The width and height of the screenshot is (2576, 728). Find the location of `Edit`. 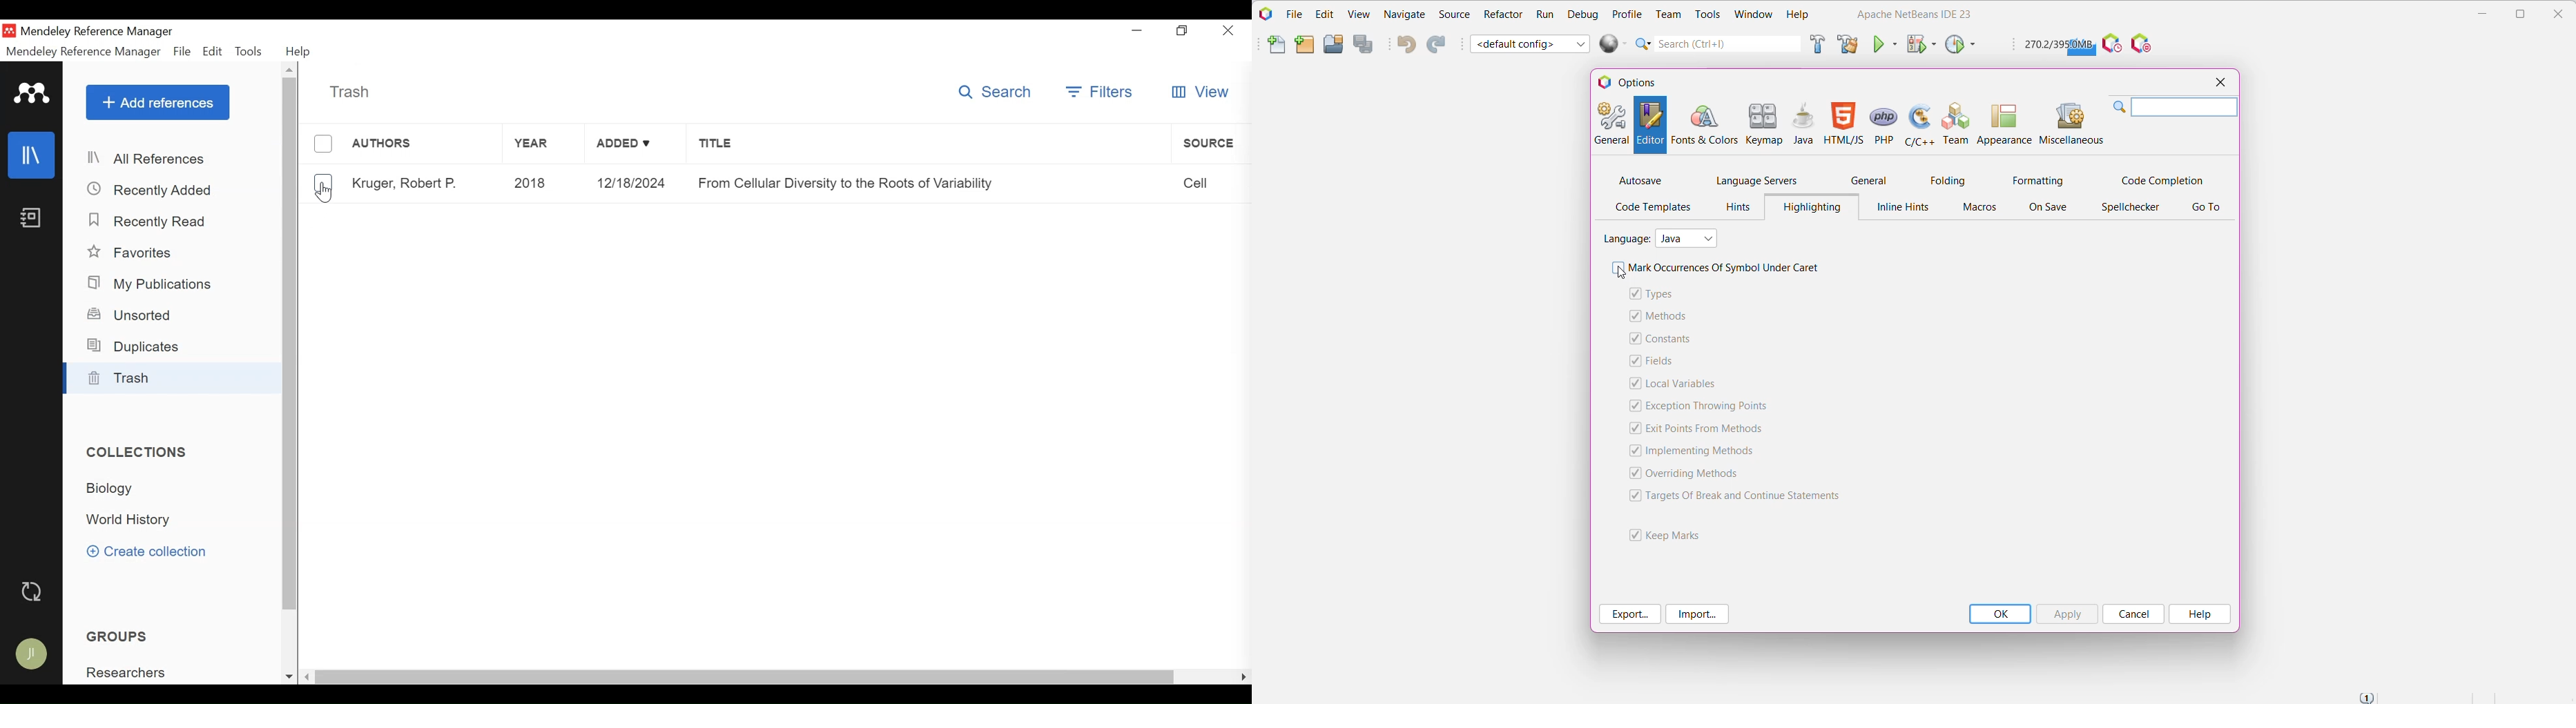

Edit is located at coordinates (213, 51).